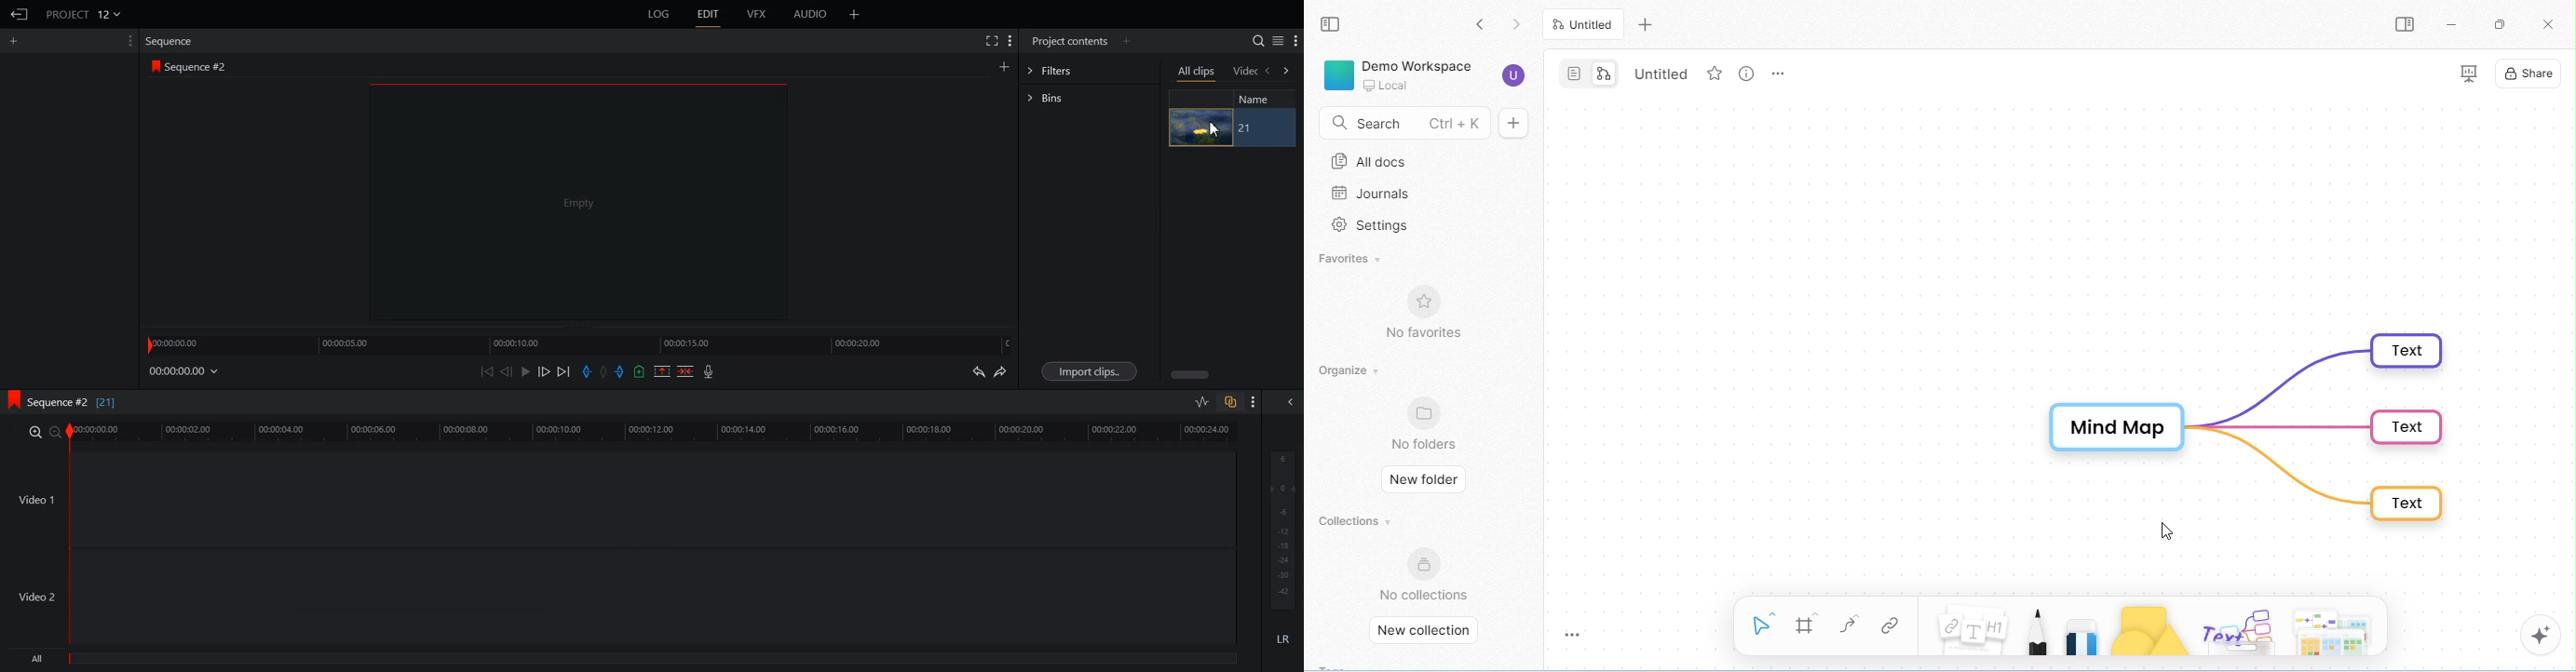  What do you see at coordinates (2039, 630) in the screenshot?
I see `pencil` at bounding box center [2039, 630].